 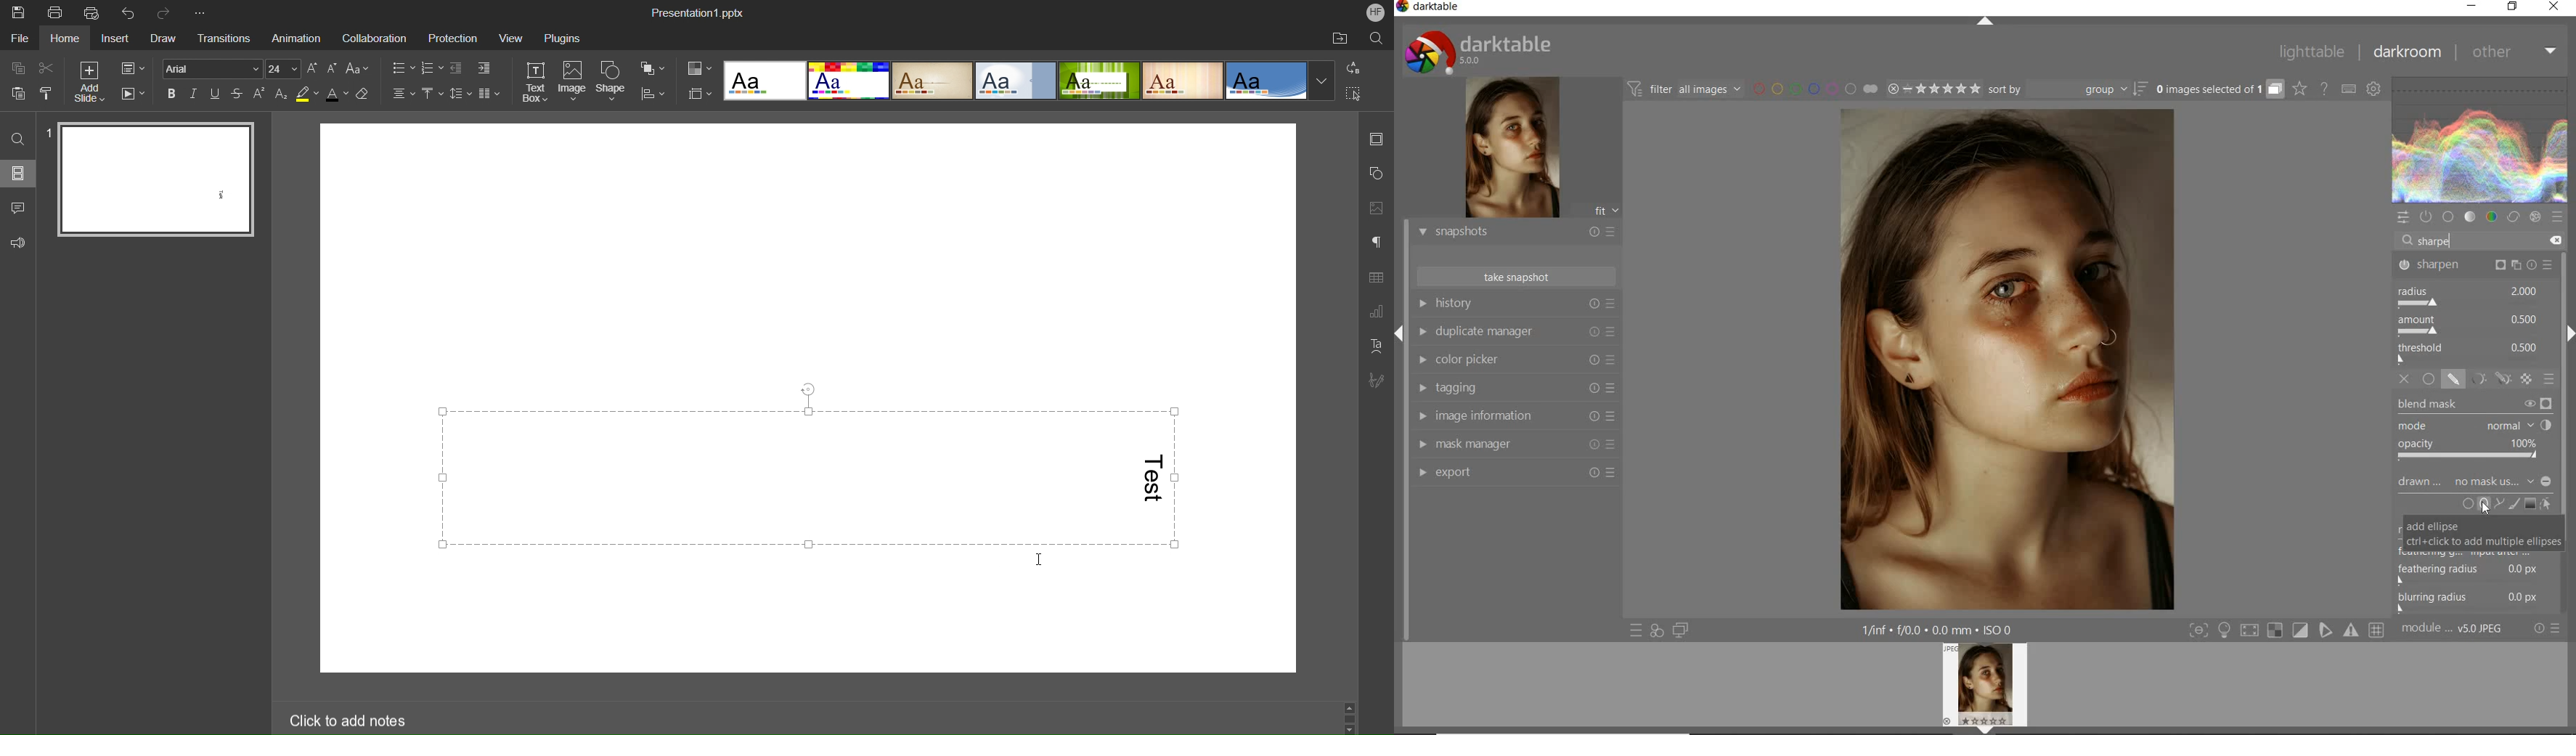 What do you see at coordinates (281, 94) in the screenshot?
I see `Subscript` at bounding box center [281, 94].